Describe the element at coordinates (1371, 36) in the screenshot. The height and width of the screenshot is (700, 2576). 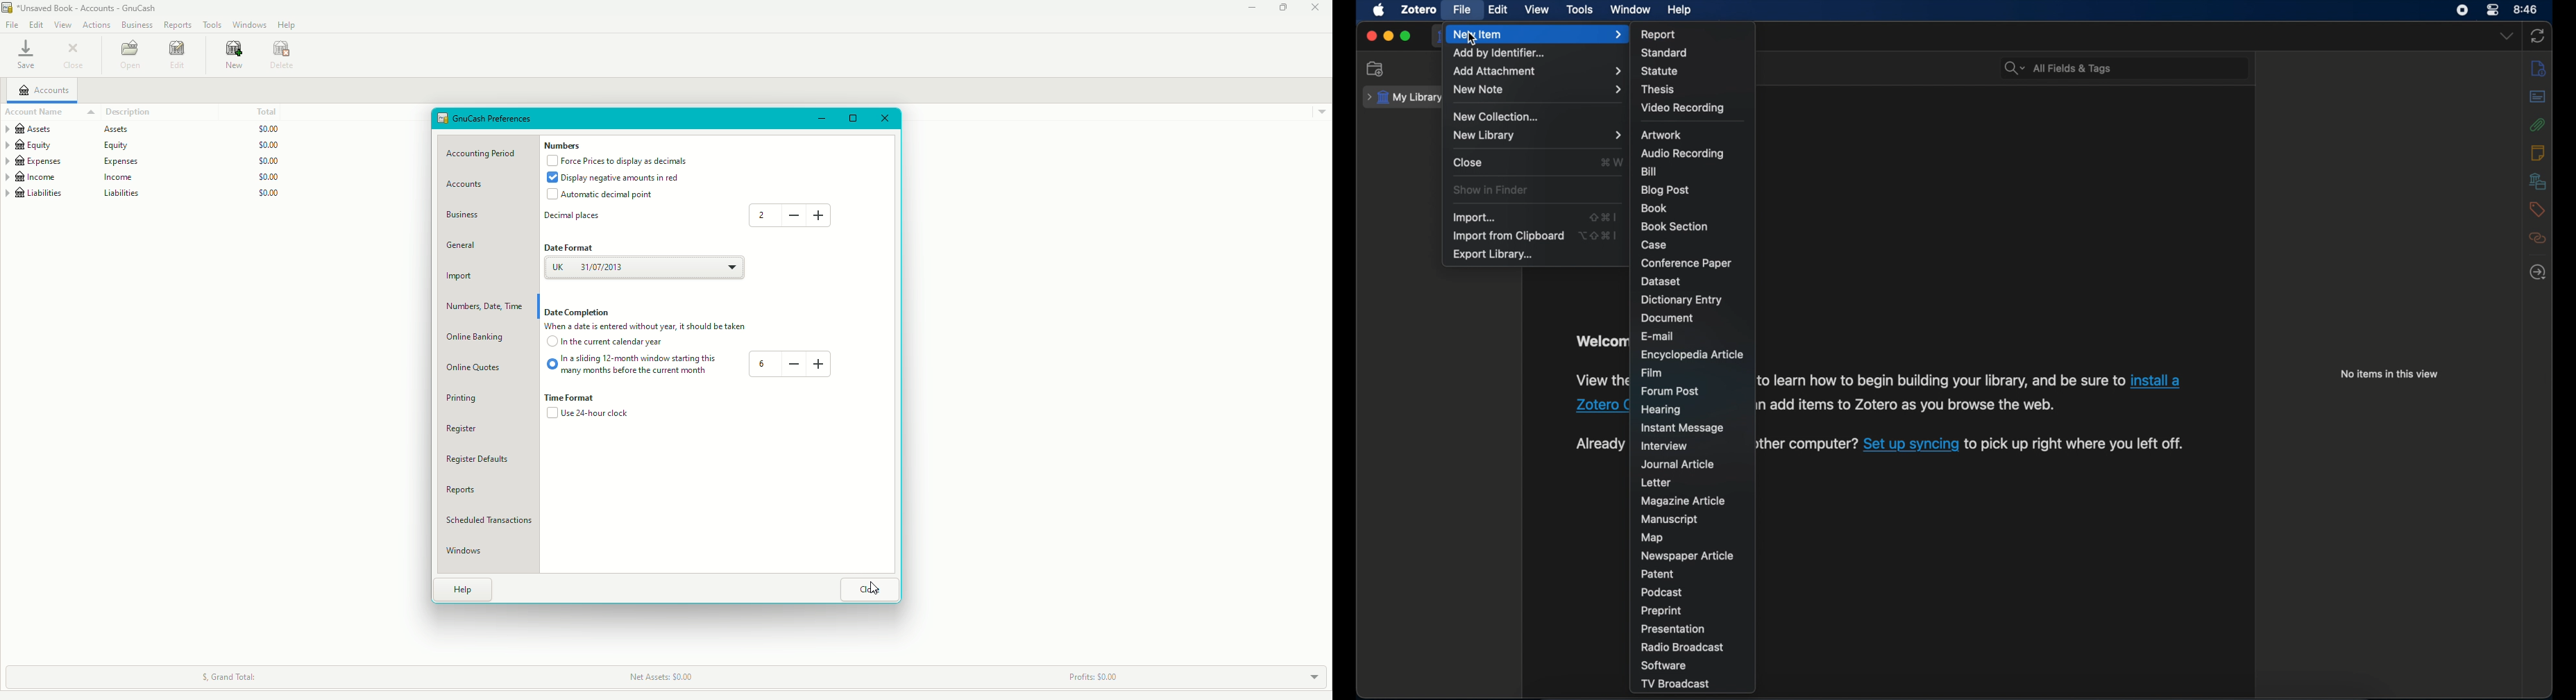
I see `close` at that location.